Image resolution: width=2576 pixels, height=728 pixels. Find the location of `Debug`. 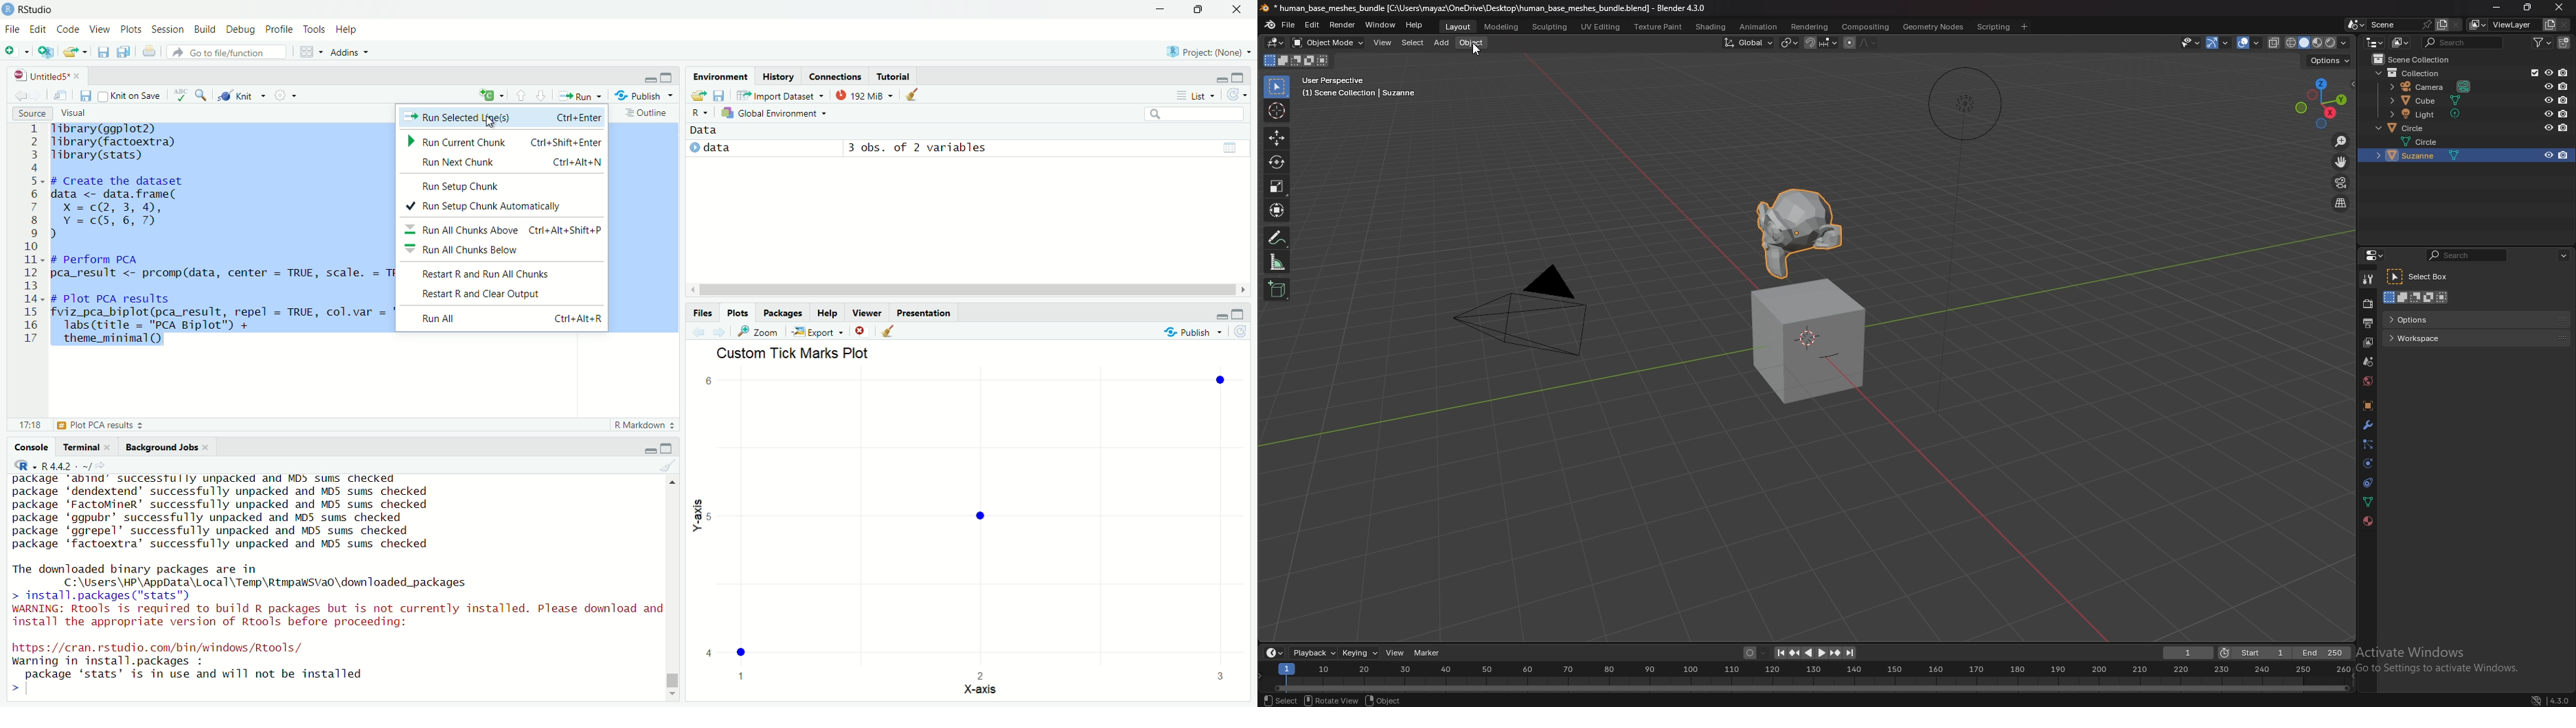

Debug is located at coordinates (242, 30).